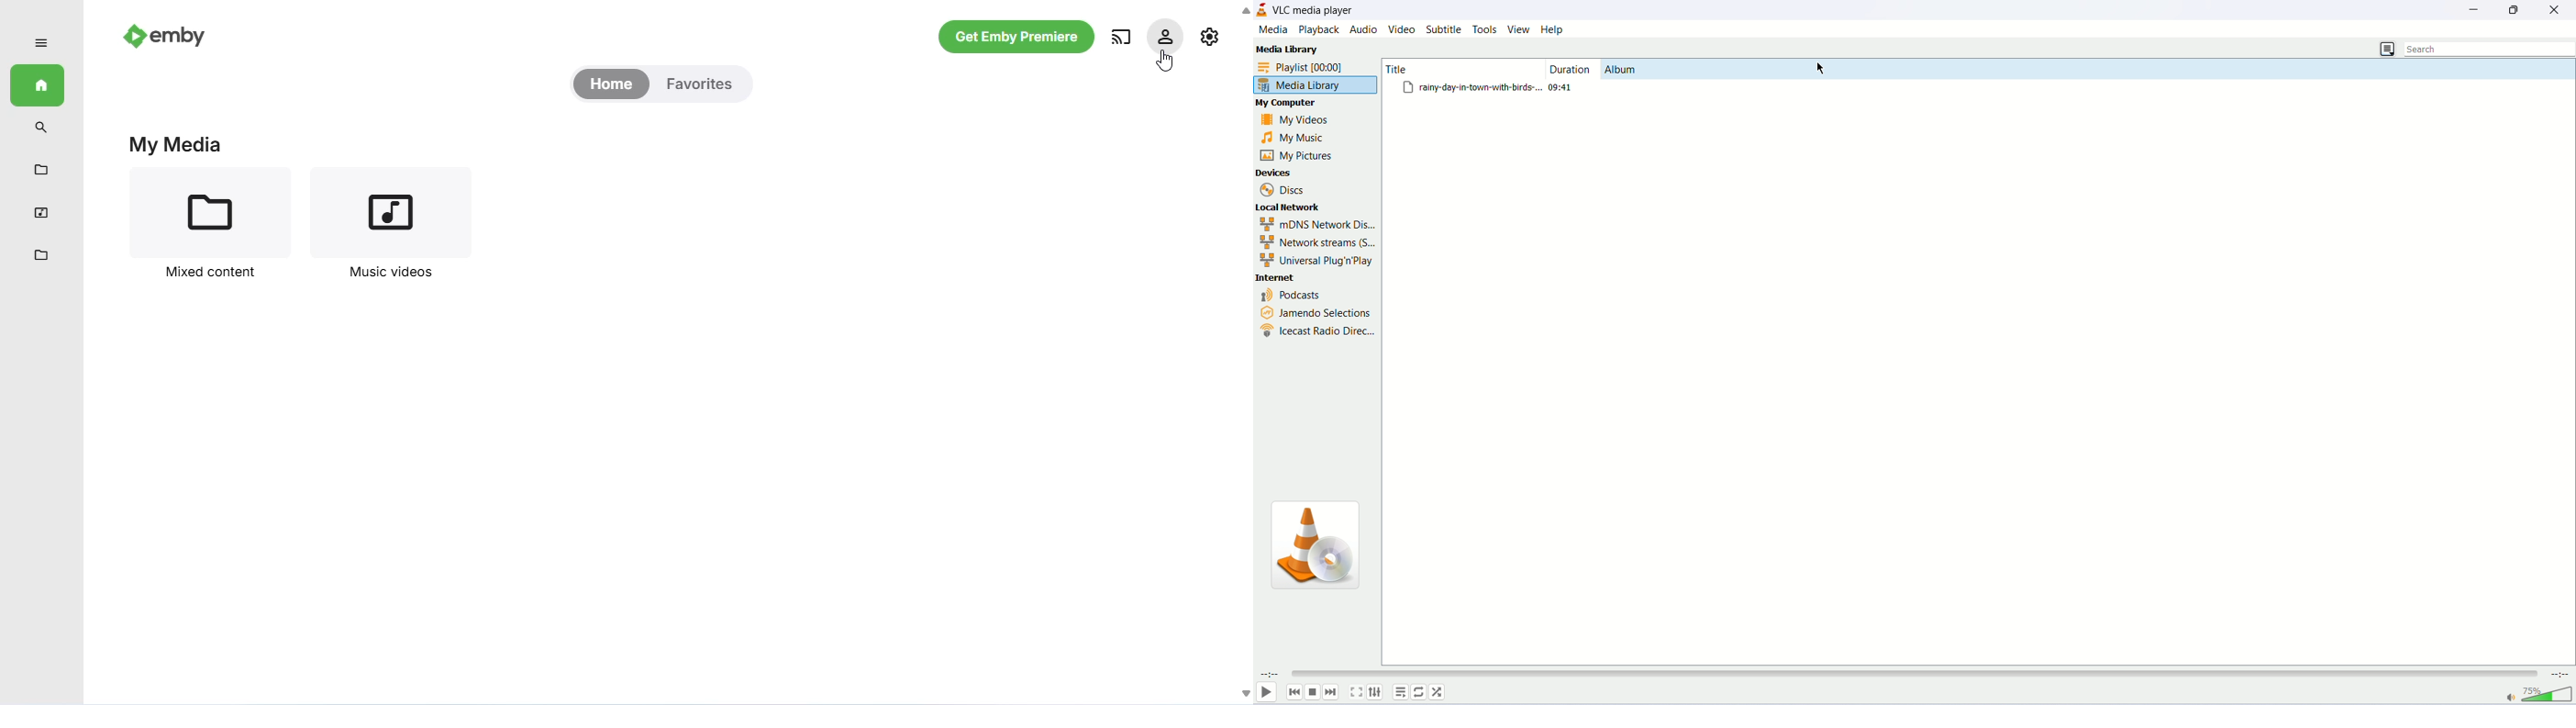 This screenshot has height=728, width=2576. Describe the element at coordinates (1419, 693) in the screenshot. I see `toggle loop` at that location.